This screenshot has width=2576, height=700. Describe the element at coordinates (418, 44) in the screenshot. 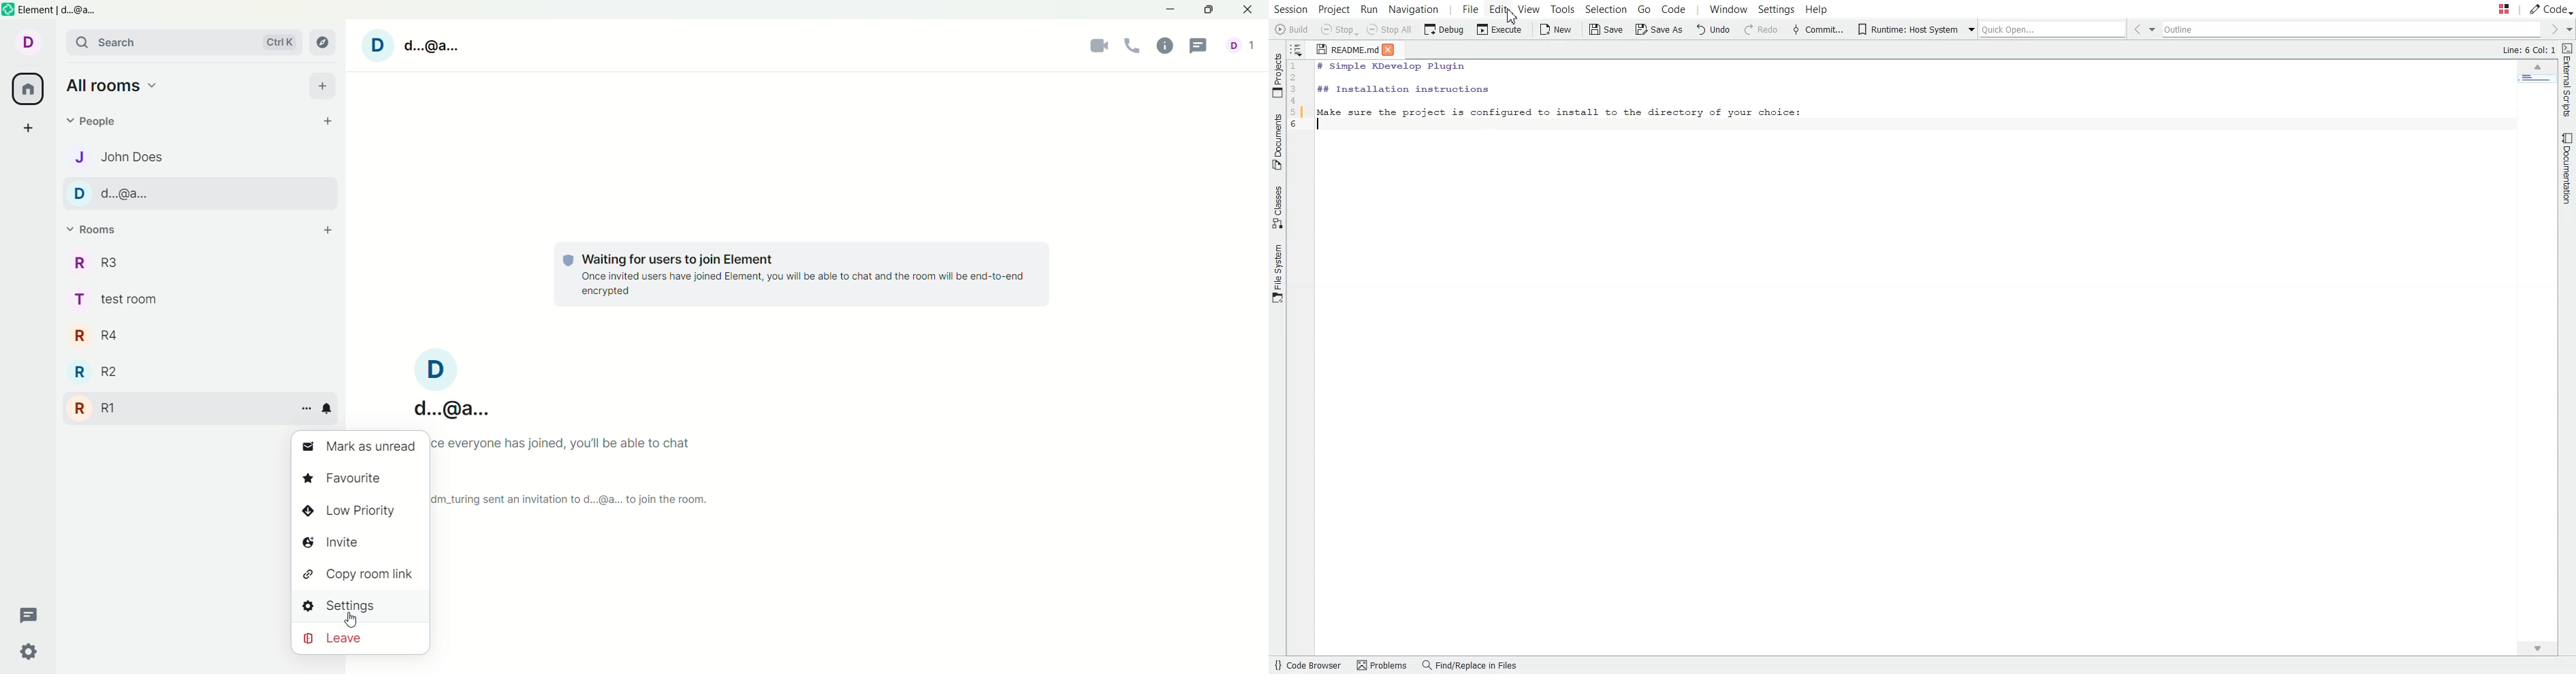

I see `D d.@a.` at that location.